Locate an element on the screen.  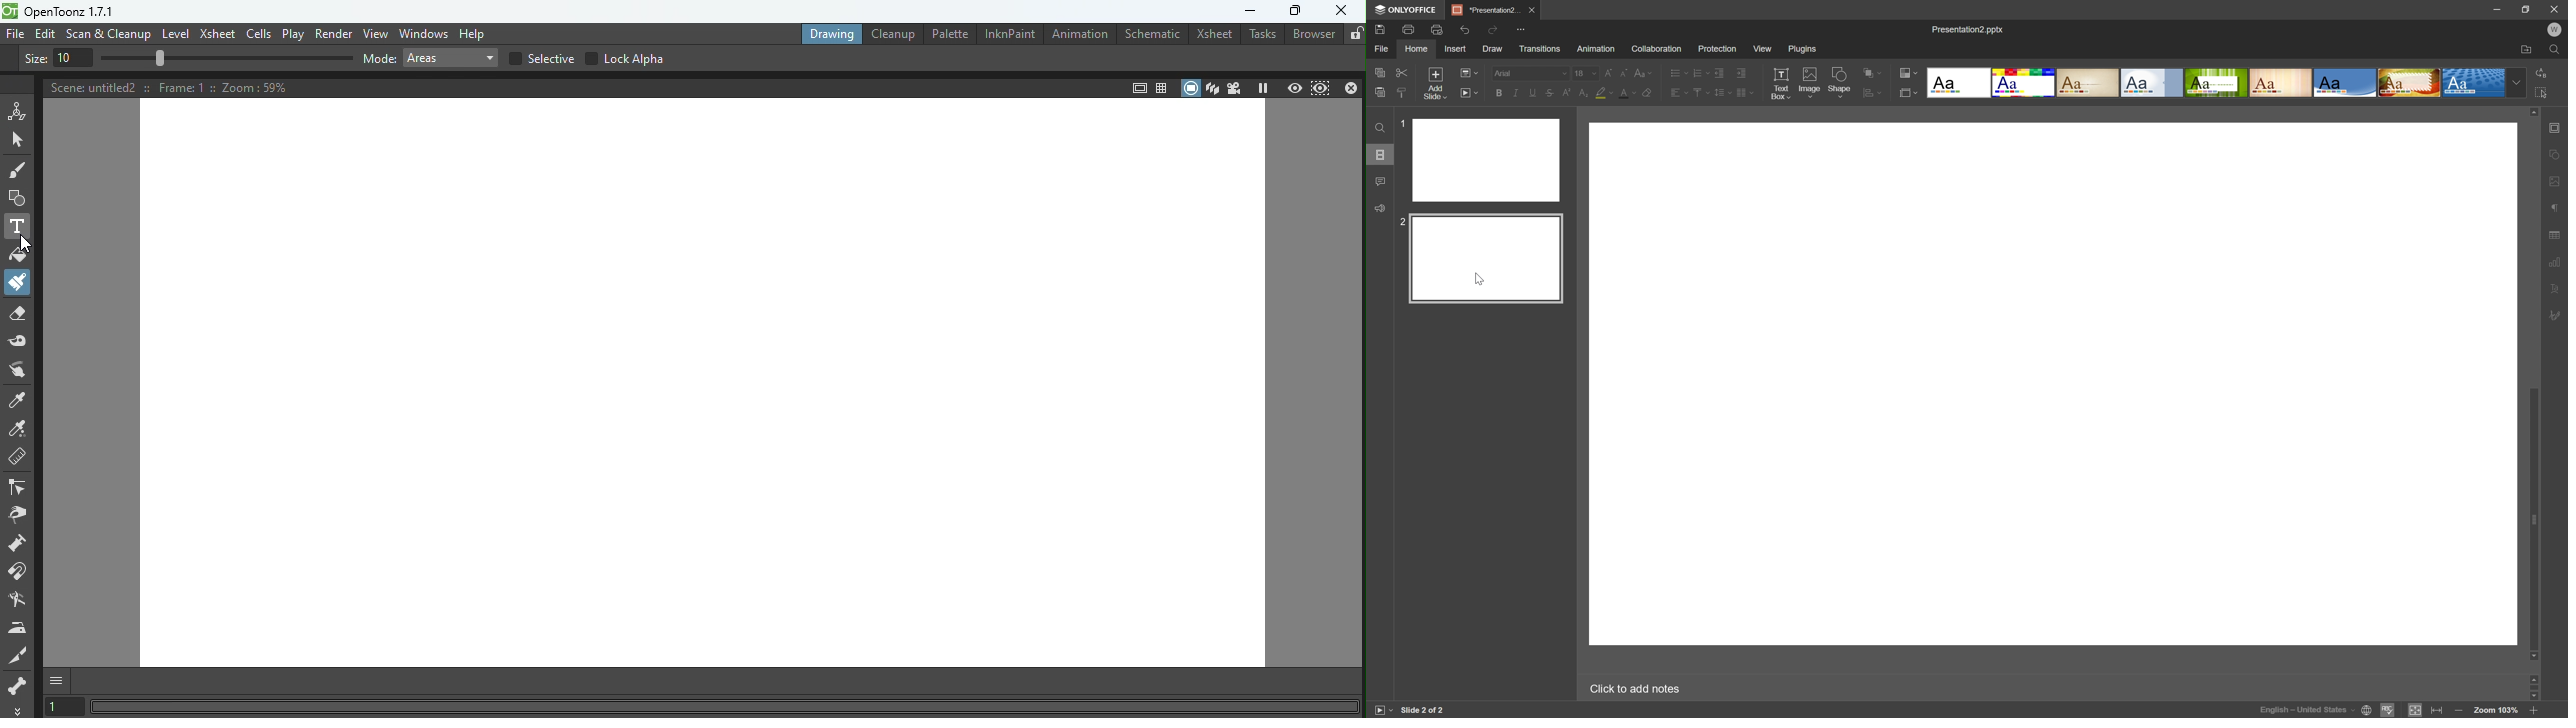
Shape is located at coordinates (1842, 82).